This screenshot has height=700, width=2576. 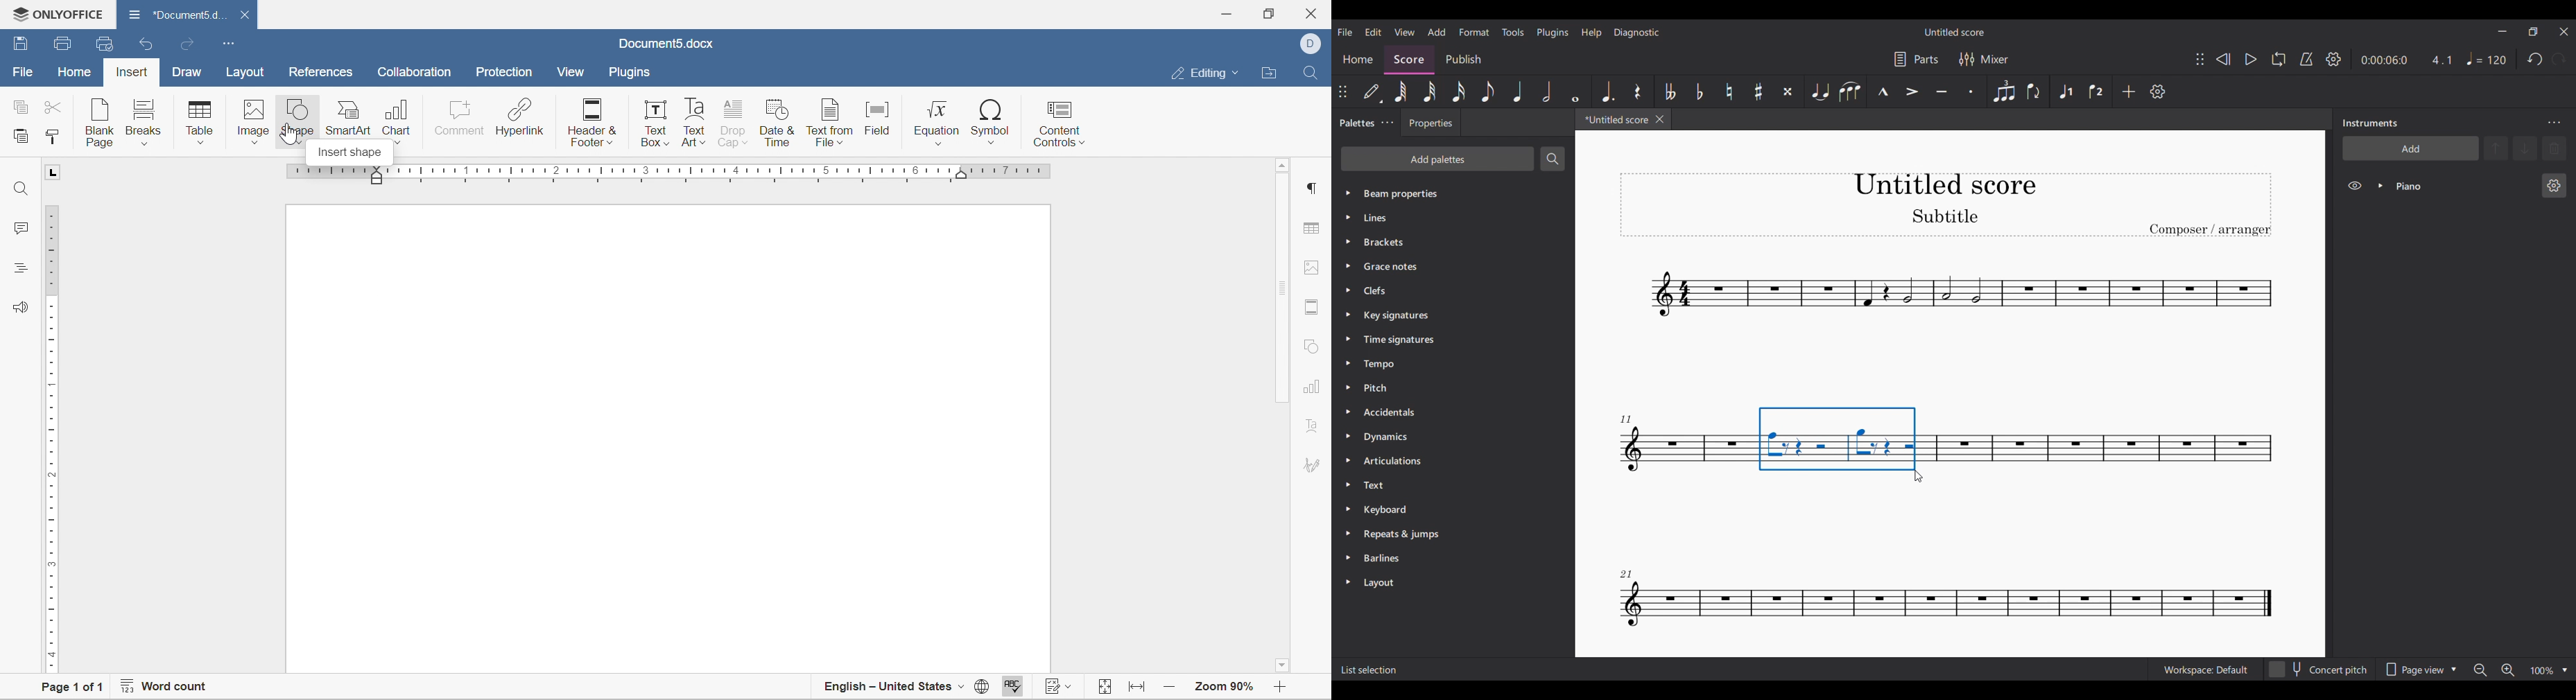 What do you see at coordinates (188, 71) in the screenshot?
I see `draw` at bounding box center [188, 71].